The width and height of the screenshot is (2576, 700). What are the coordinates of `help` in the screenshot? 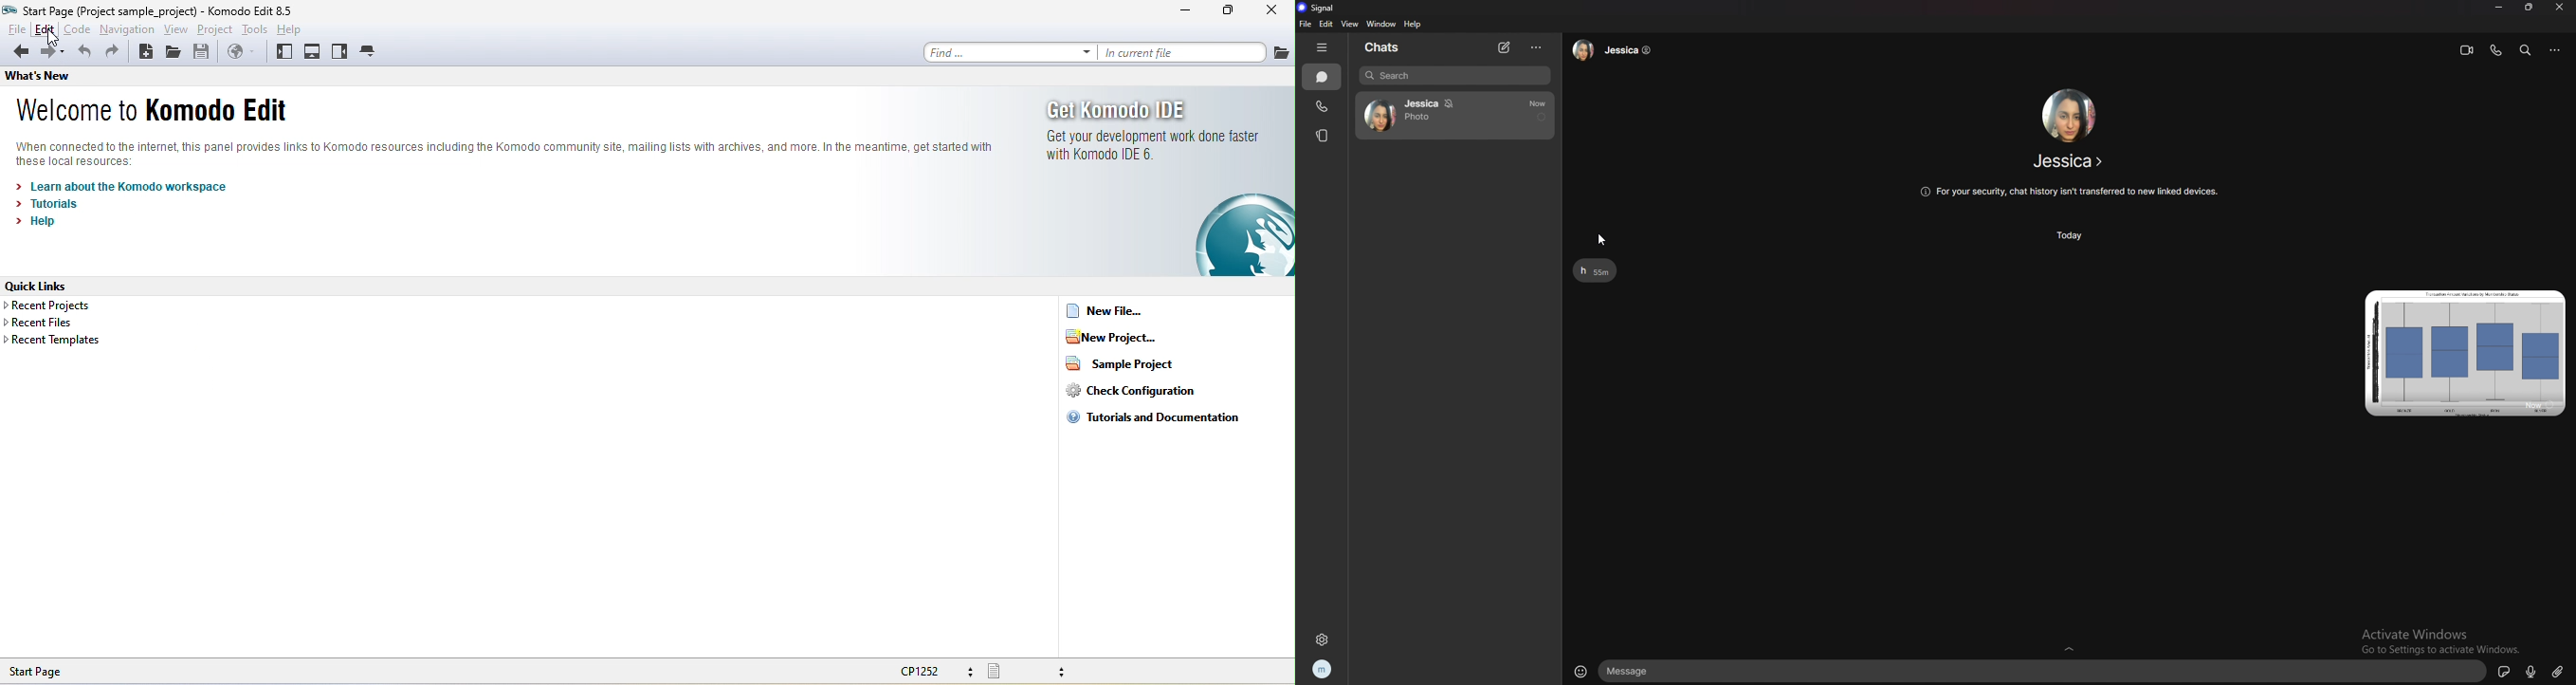 It's located at (32, 223).